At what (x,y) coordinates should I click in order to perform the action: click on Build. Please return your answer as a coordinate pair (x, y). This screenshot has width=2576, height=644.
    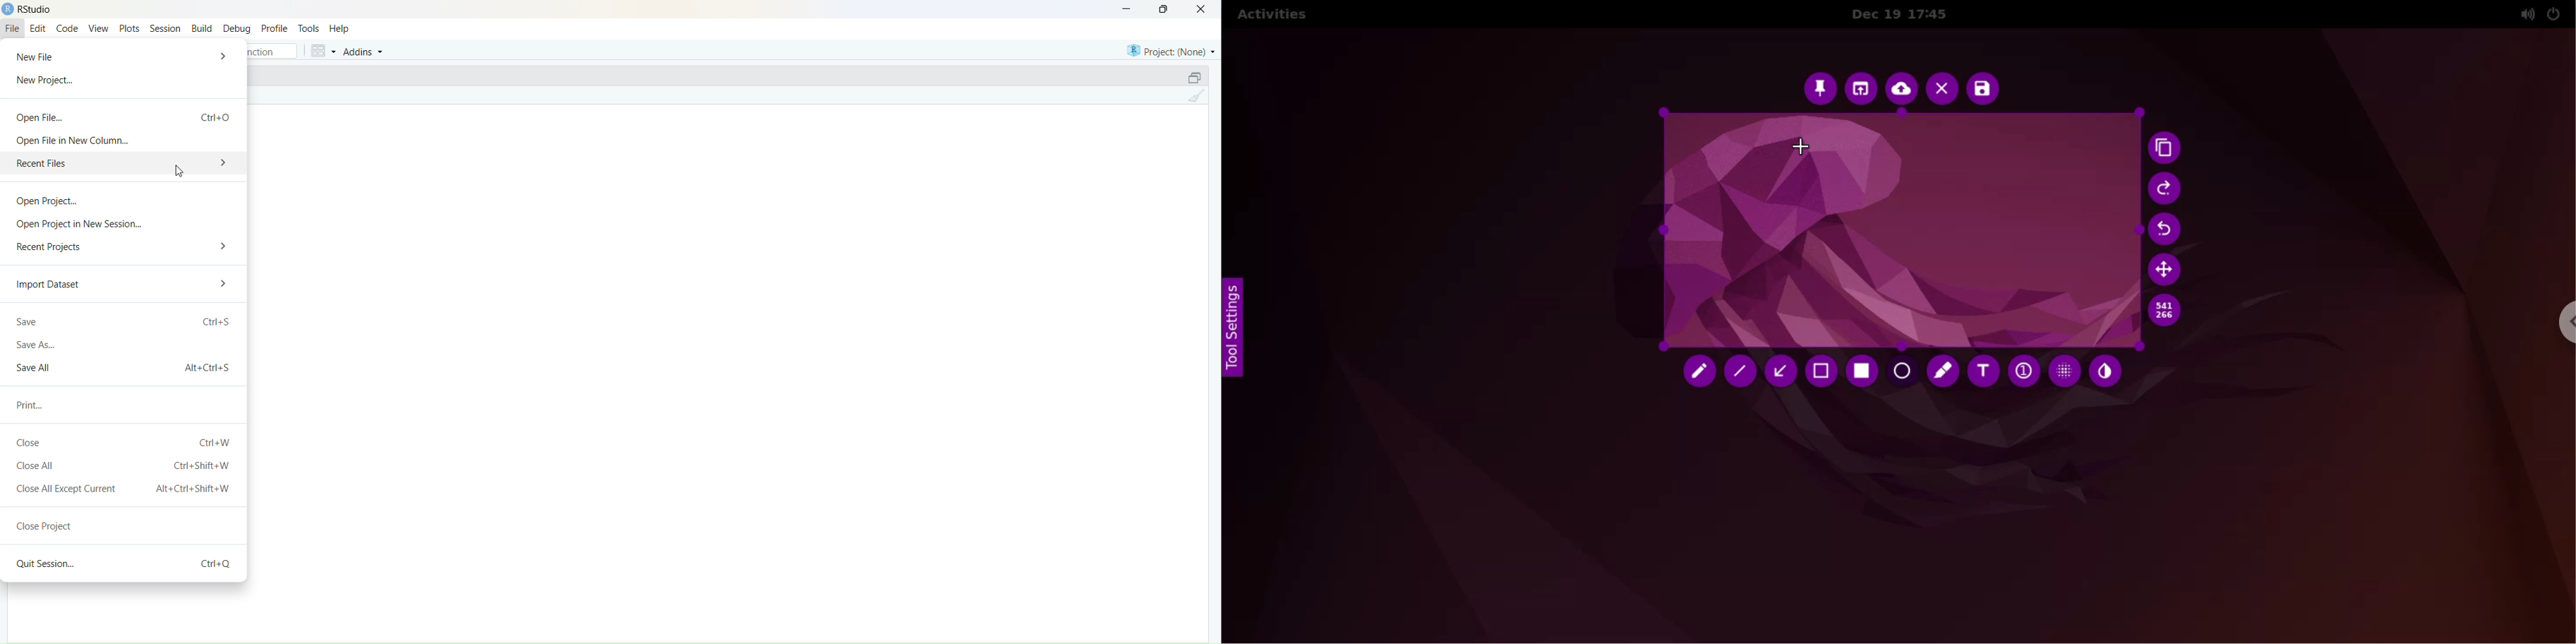
    Looking at the image, I should click on (202, 28).